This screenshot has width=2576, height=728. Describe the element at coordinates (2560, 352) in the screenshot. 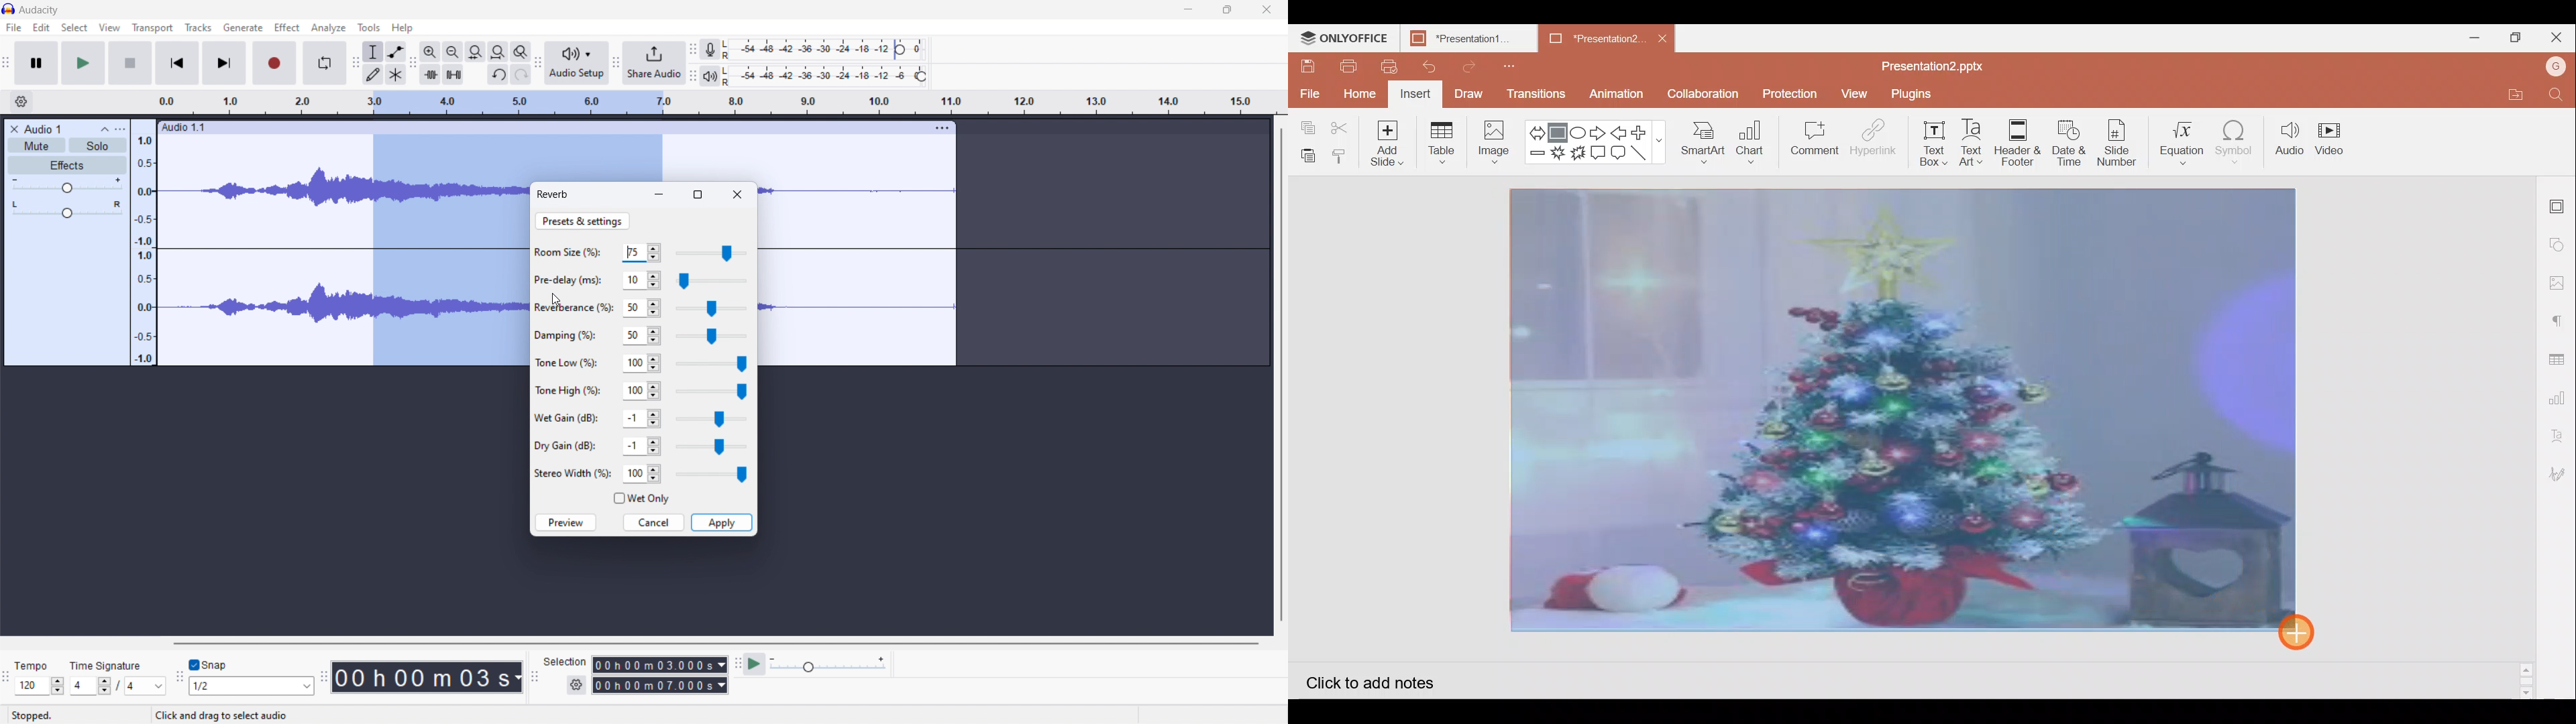

I see `Table settings` at that location.